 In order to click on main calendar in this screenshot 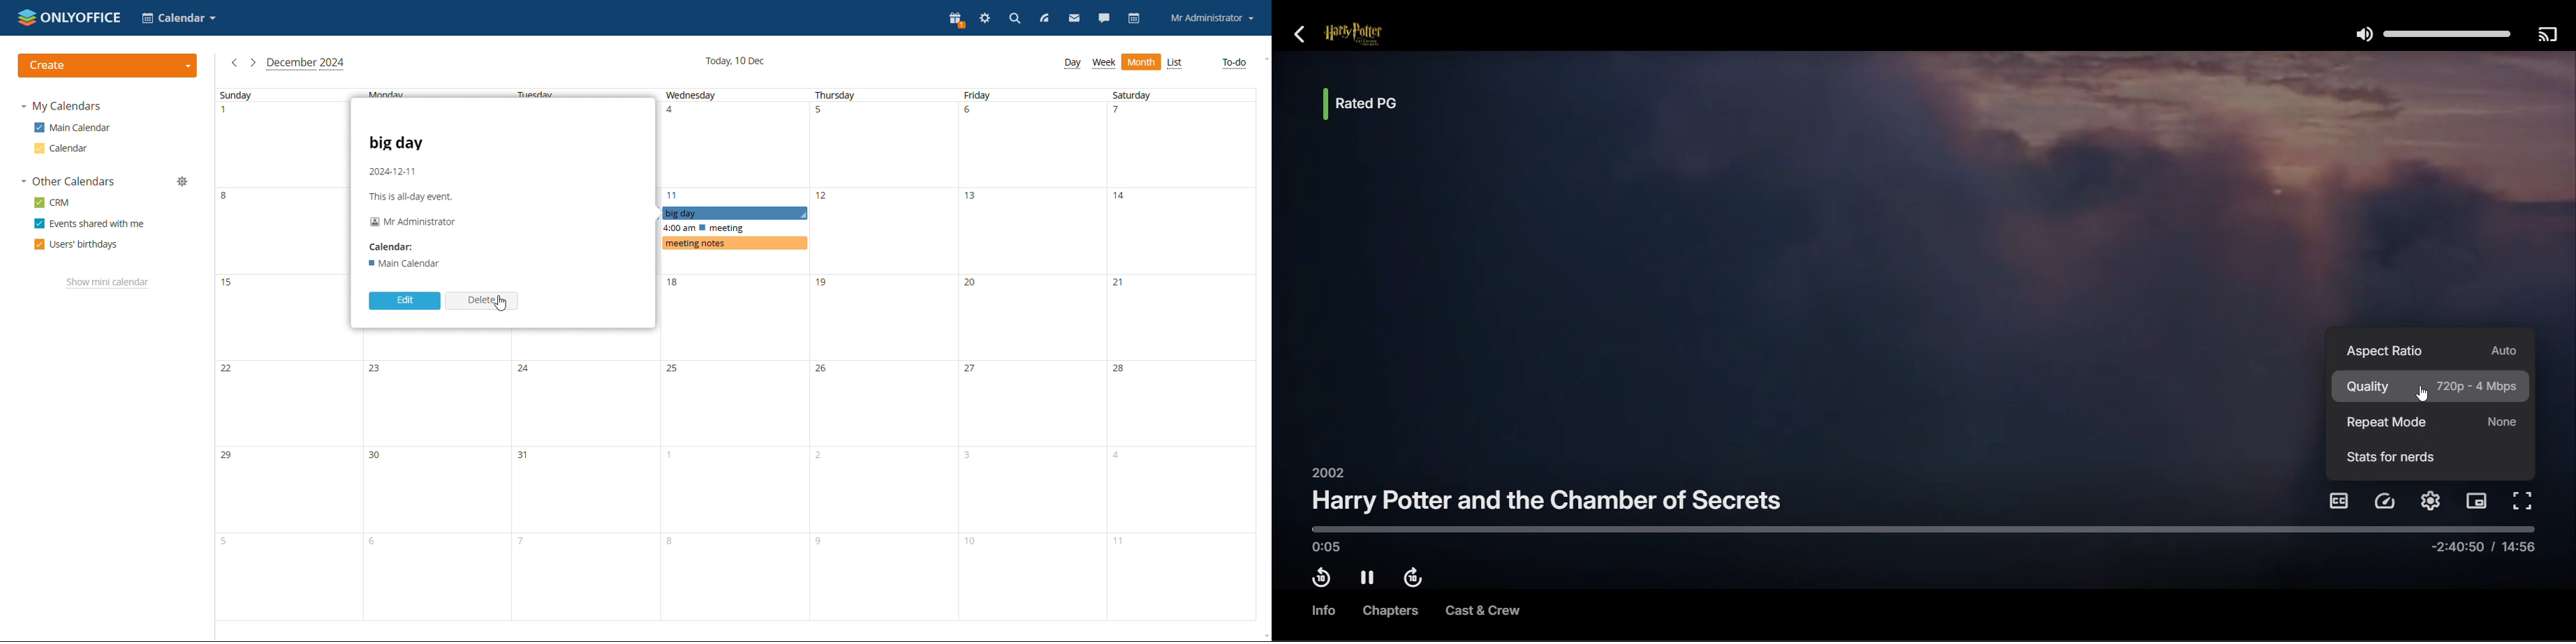, I will do `click(75, 127)`.